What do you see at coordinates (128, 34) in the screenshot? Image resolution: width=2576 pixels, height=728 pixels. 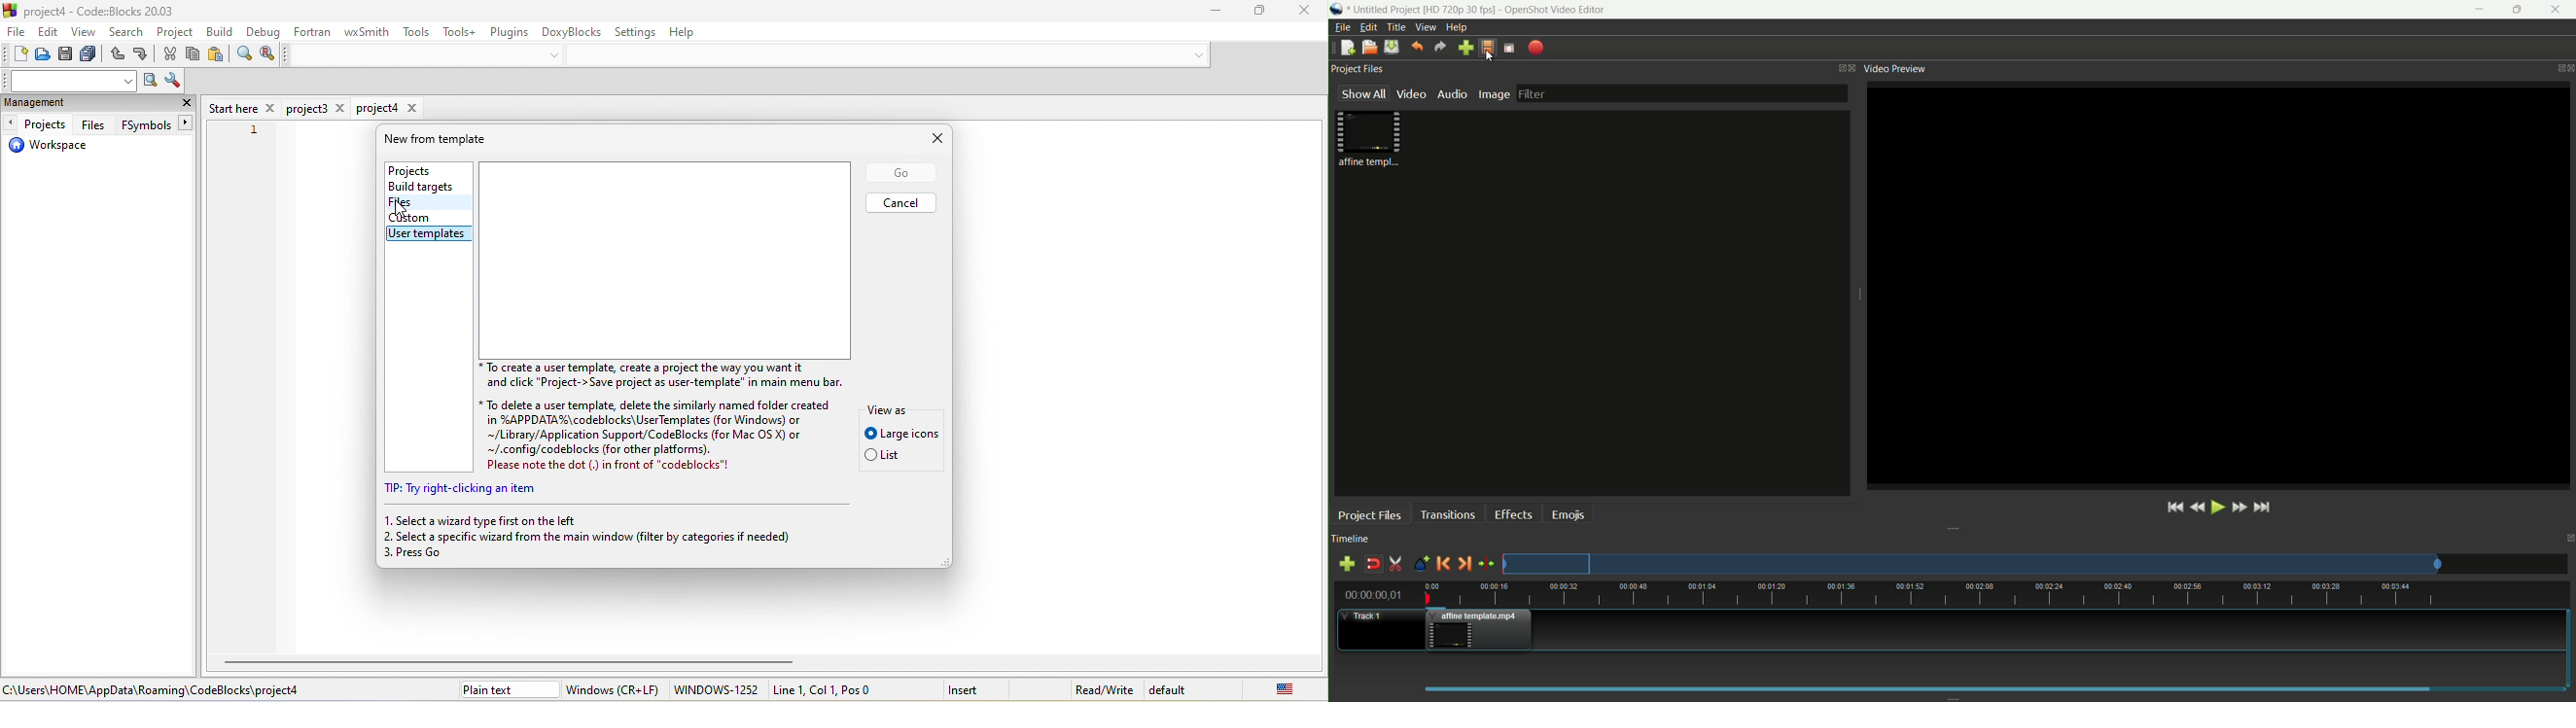 I see `search` at bounding box center [128, 34].